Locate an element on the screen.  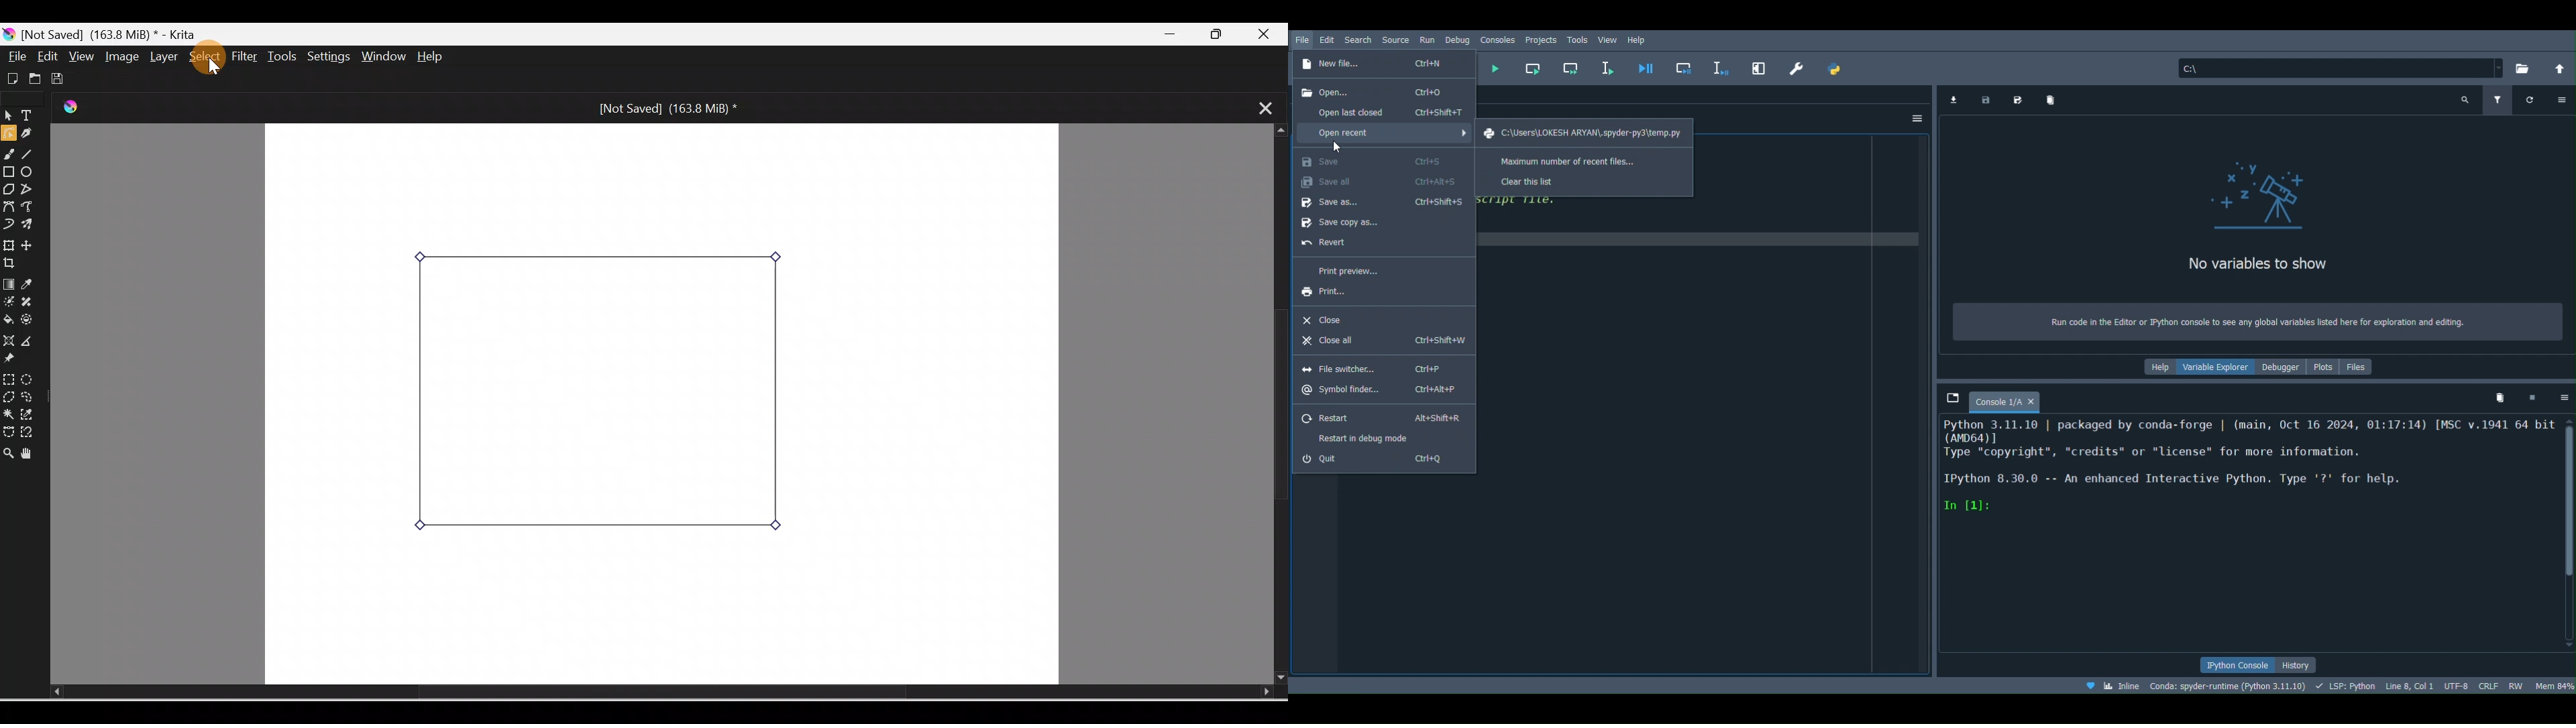
Symbol finder is located at coordinates (1374, 391).